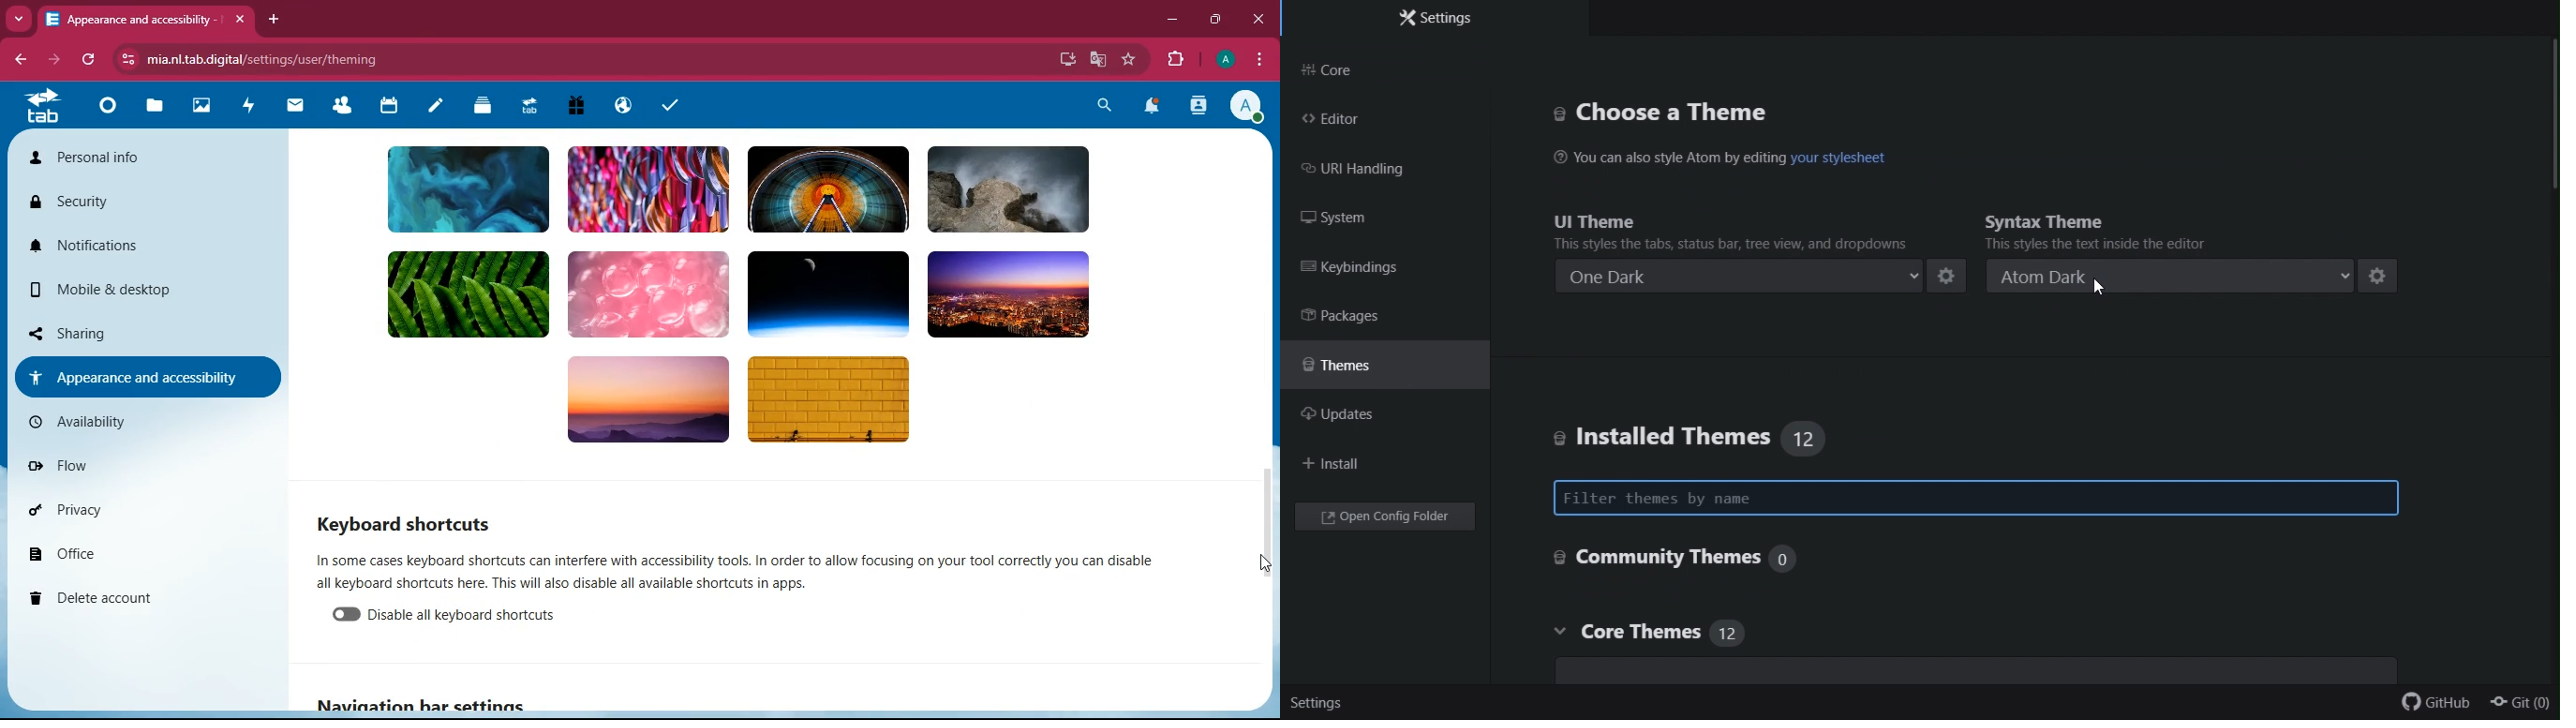  Describe the element at coordinates (1335, 118) in the screenshot. I see `Editor` at that location.